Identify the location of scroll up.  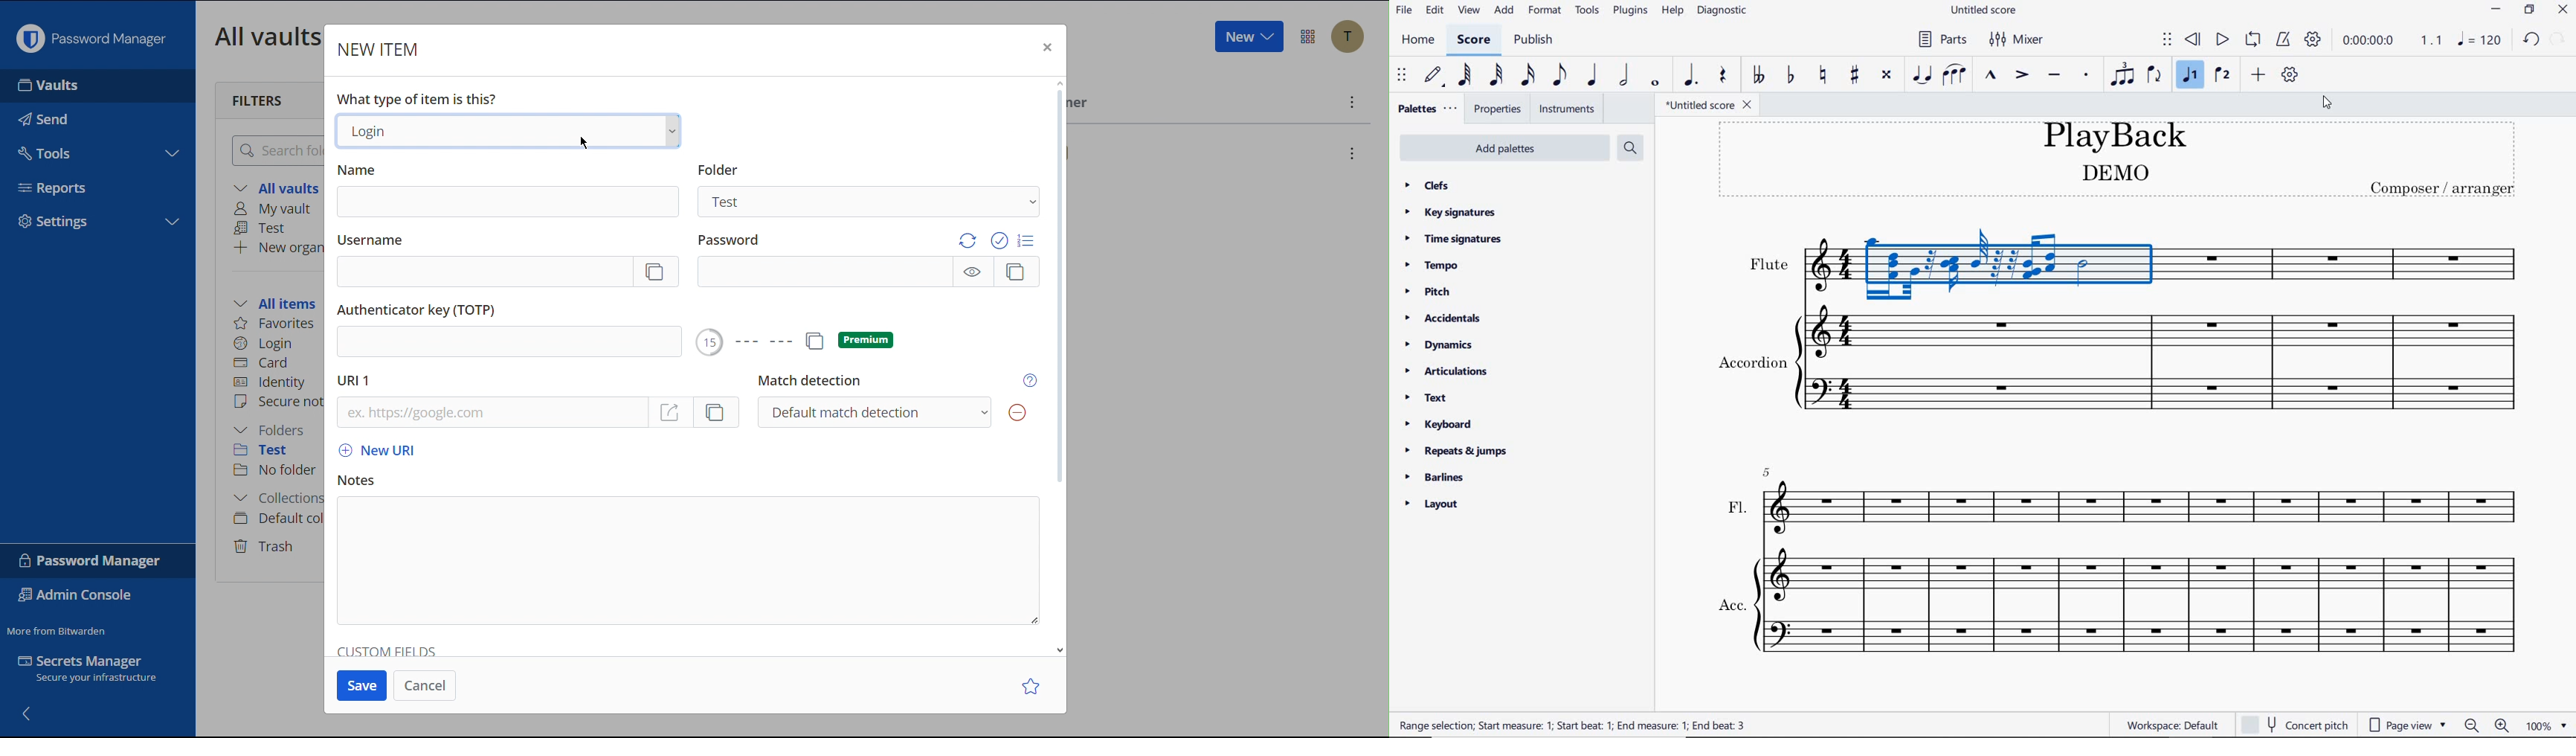
(1059, 84).